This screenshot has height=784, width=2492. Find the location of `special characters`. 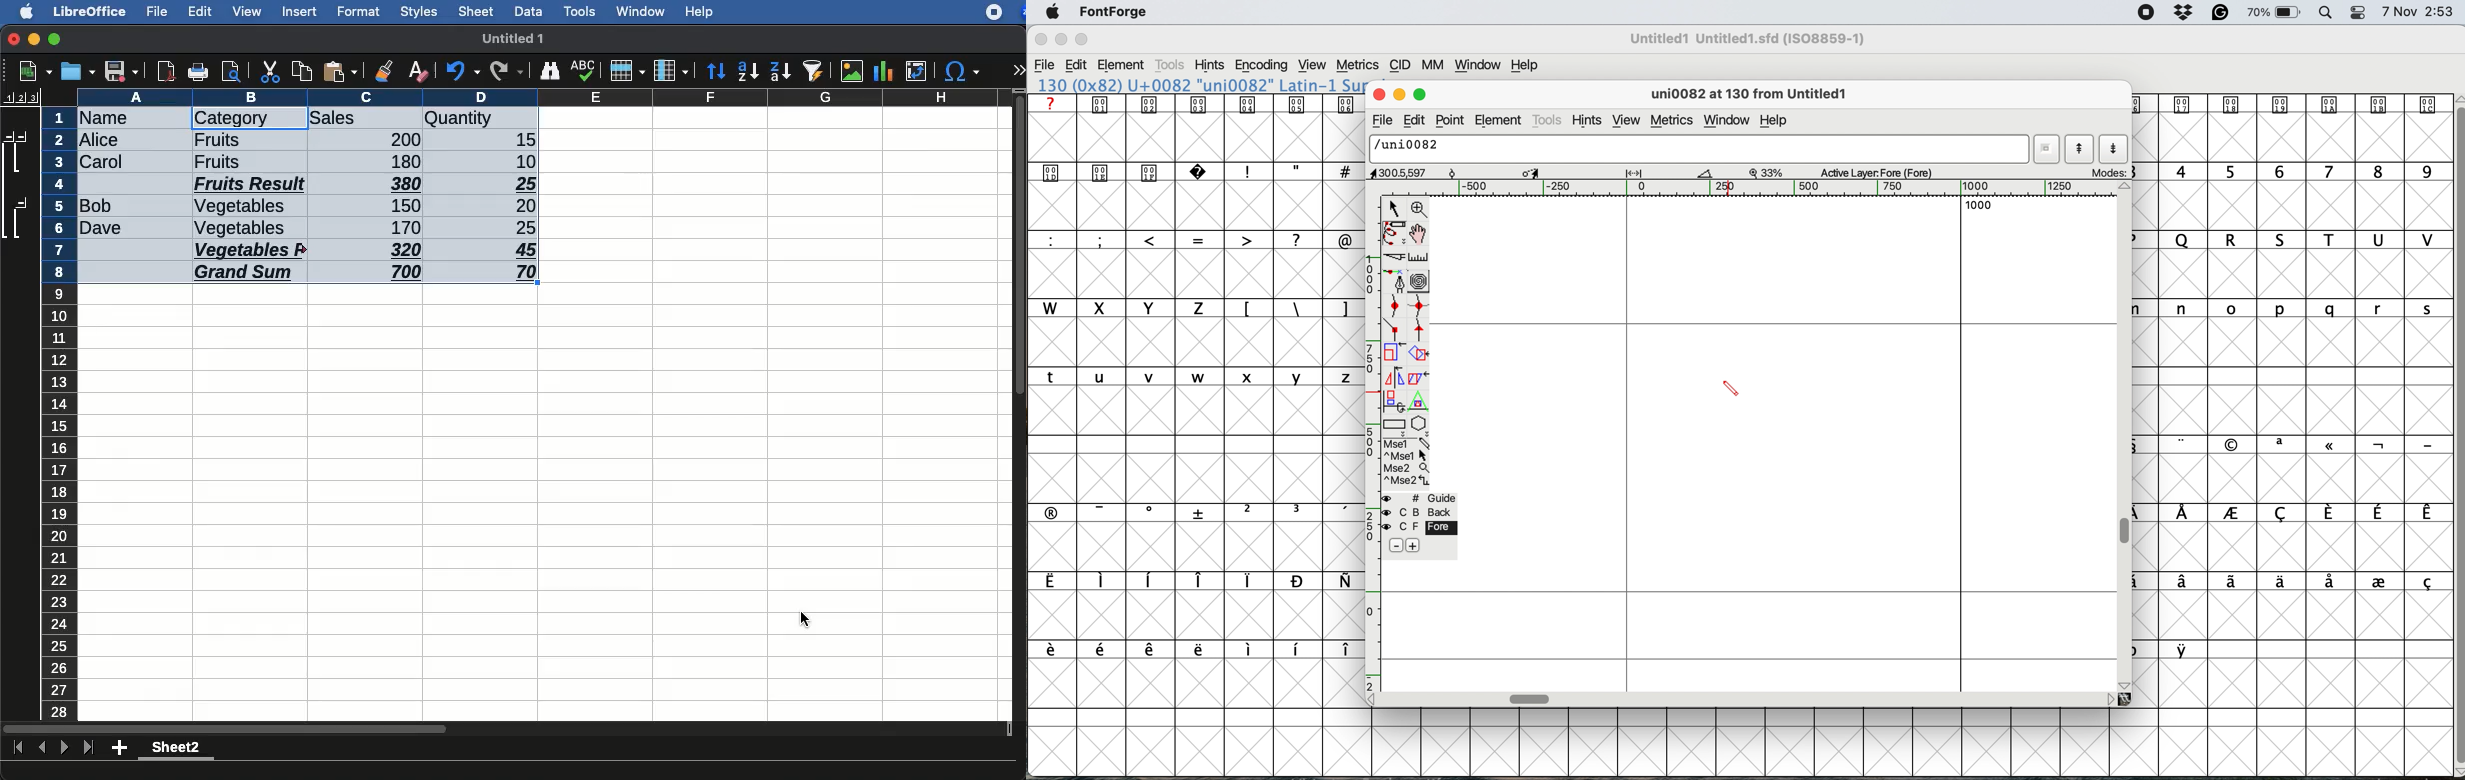

special characters is located at coordinates (2292, 582).